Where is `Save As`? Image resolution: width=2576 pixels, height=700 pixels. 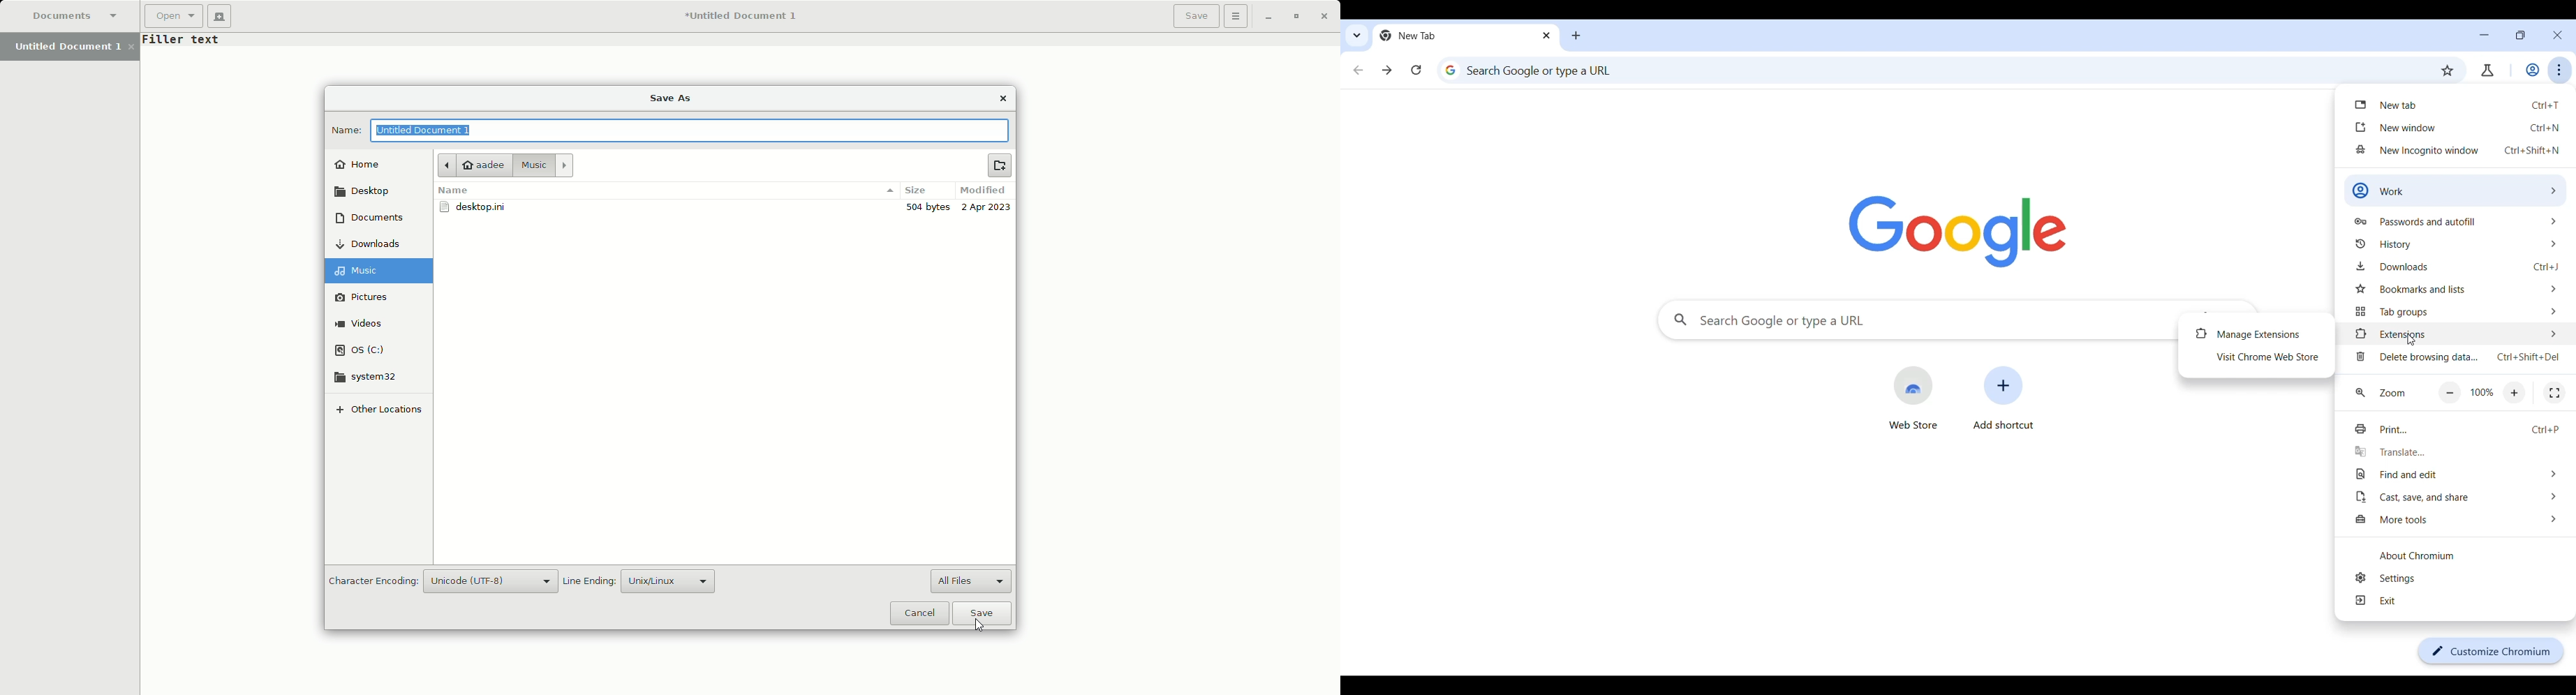
Save As is located at coordinates (672, 99).